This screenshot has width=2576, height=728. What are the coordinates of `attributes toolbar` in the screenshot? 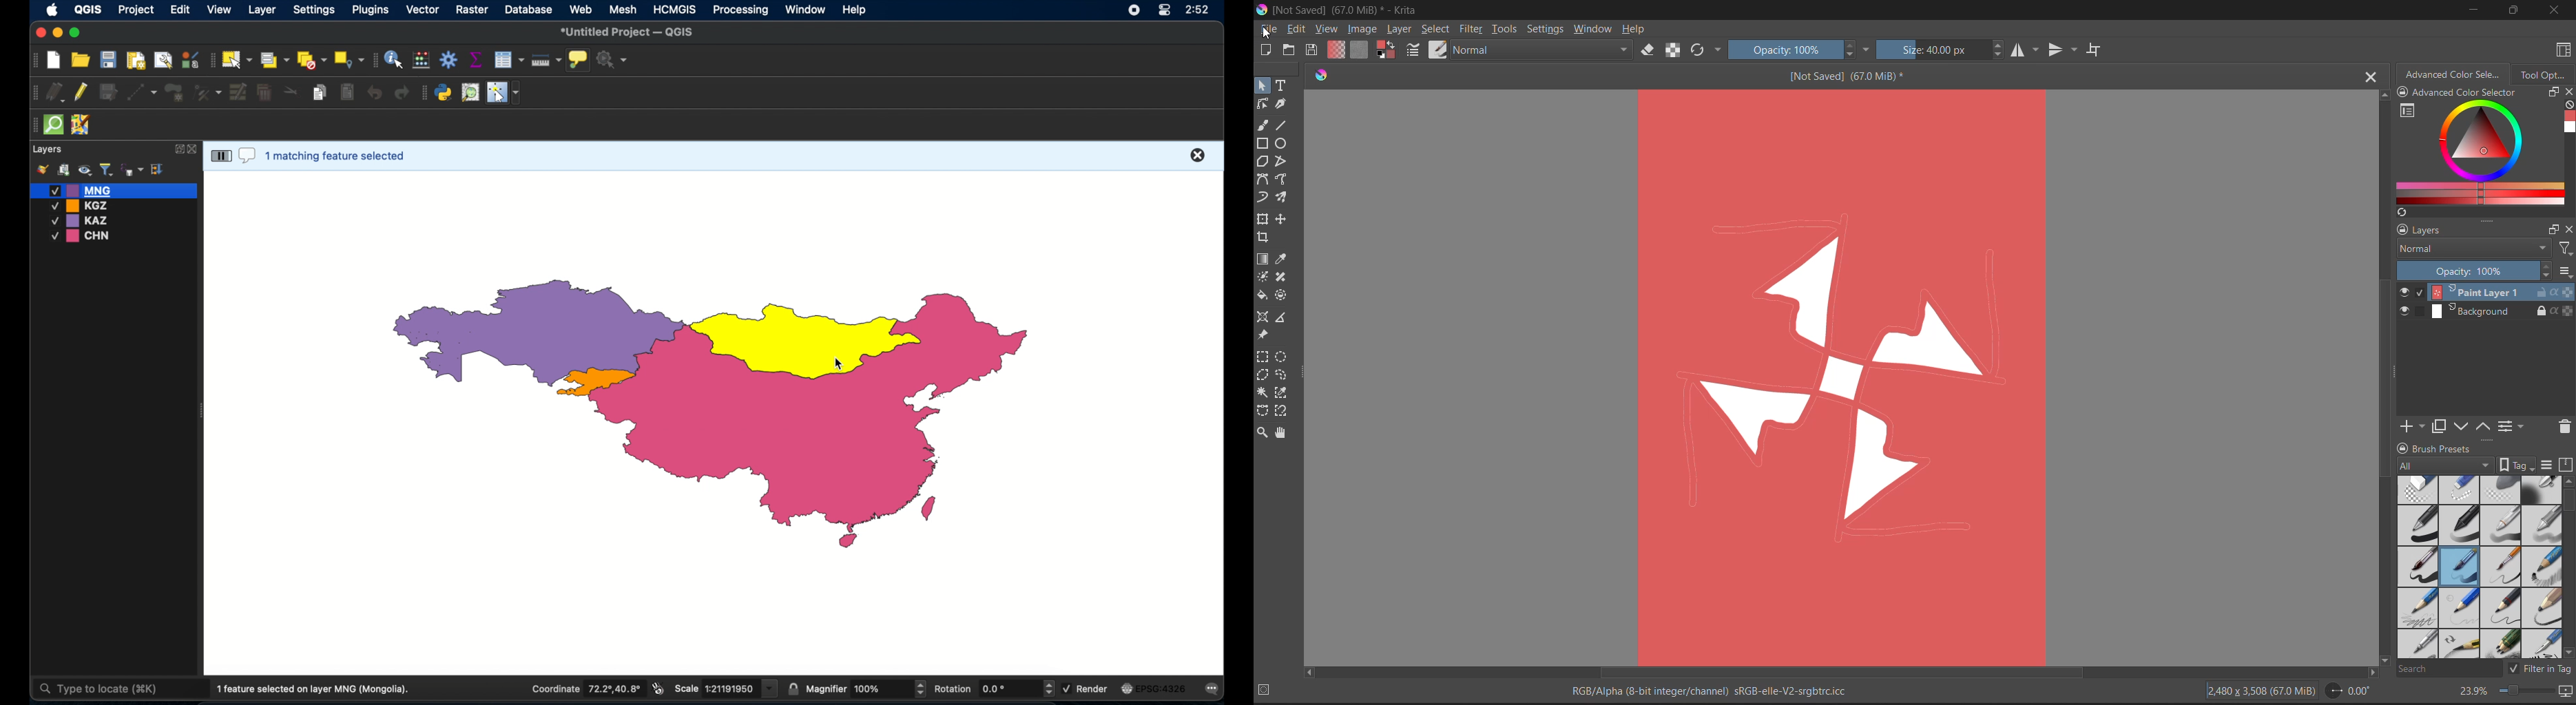 It's located at (374, 60).